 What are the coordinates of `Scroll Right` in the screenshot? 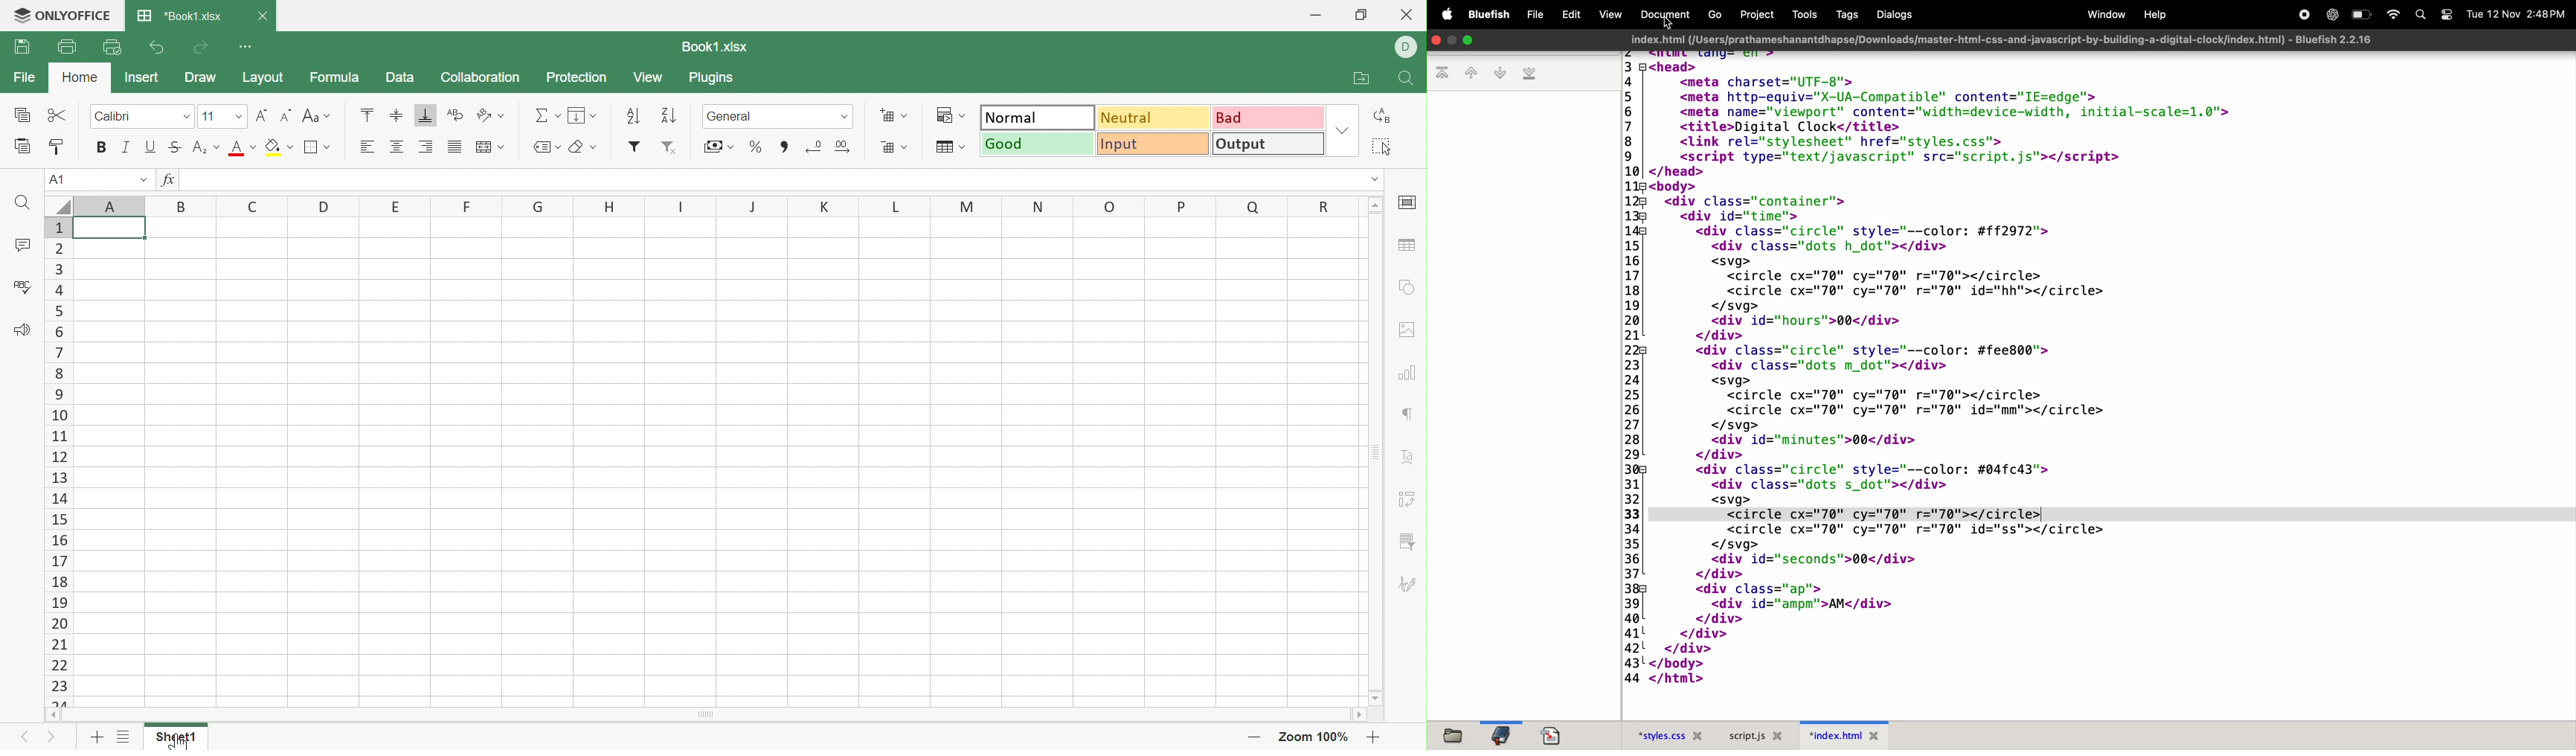 It's located at (1356, 714).